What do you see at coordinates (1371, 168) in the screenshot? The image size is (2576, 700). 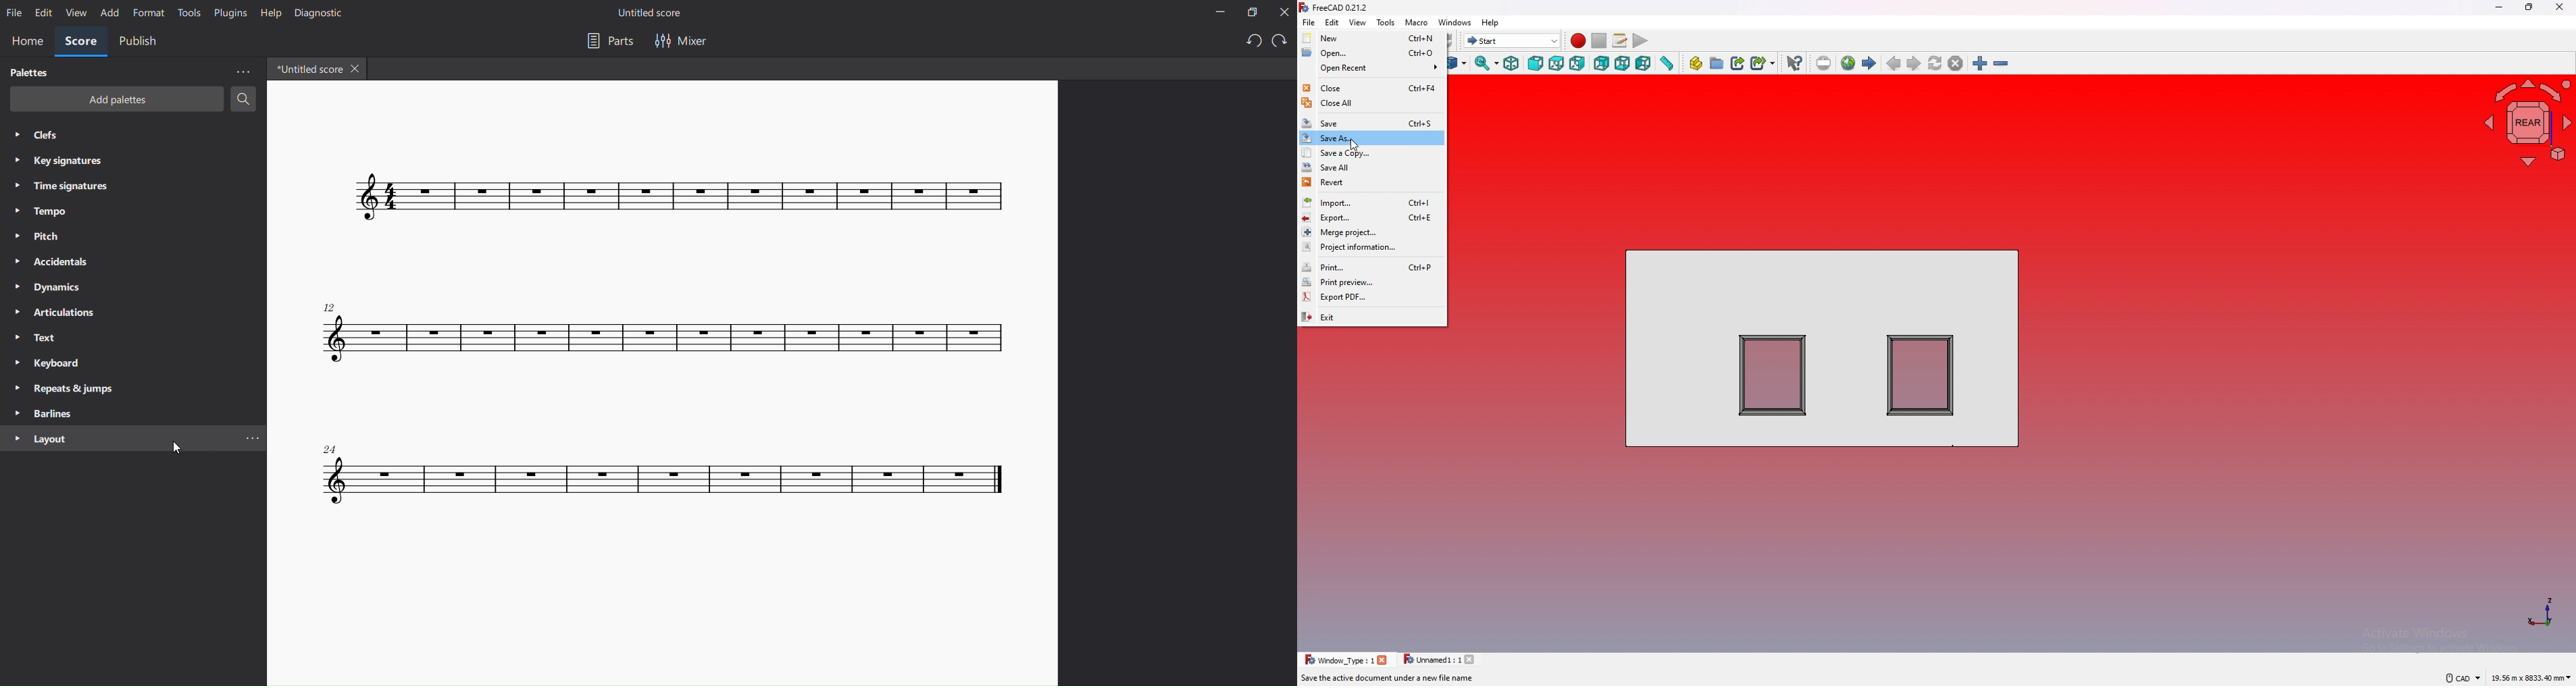 I see `save all` at bounding box center [1371, 168].